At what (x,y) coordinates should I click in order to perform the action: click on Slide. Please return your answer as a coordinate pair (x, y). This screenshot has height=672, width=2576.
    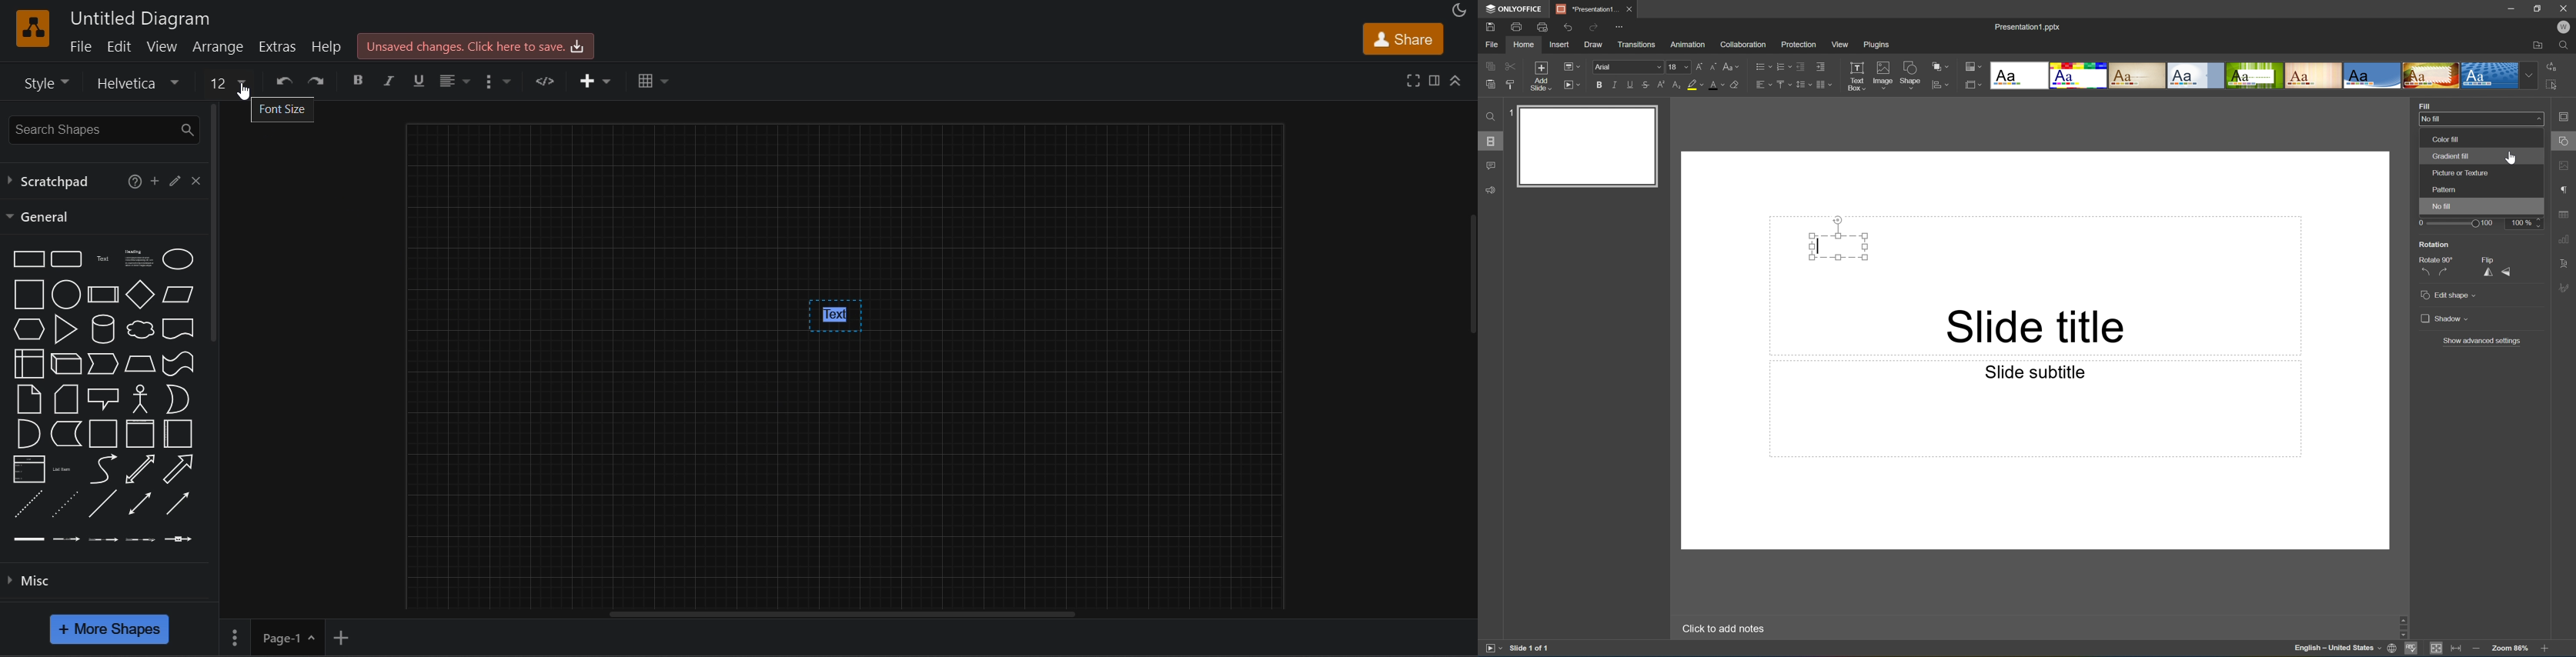
    Looking at the image, I should click on (1589, 146).